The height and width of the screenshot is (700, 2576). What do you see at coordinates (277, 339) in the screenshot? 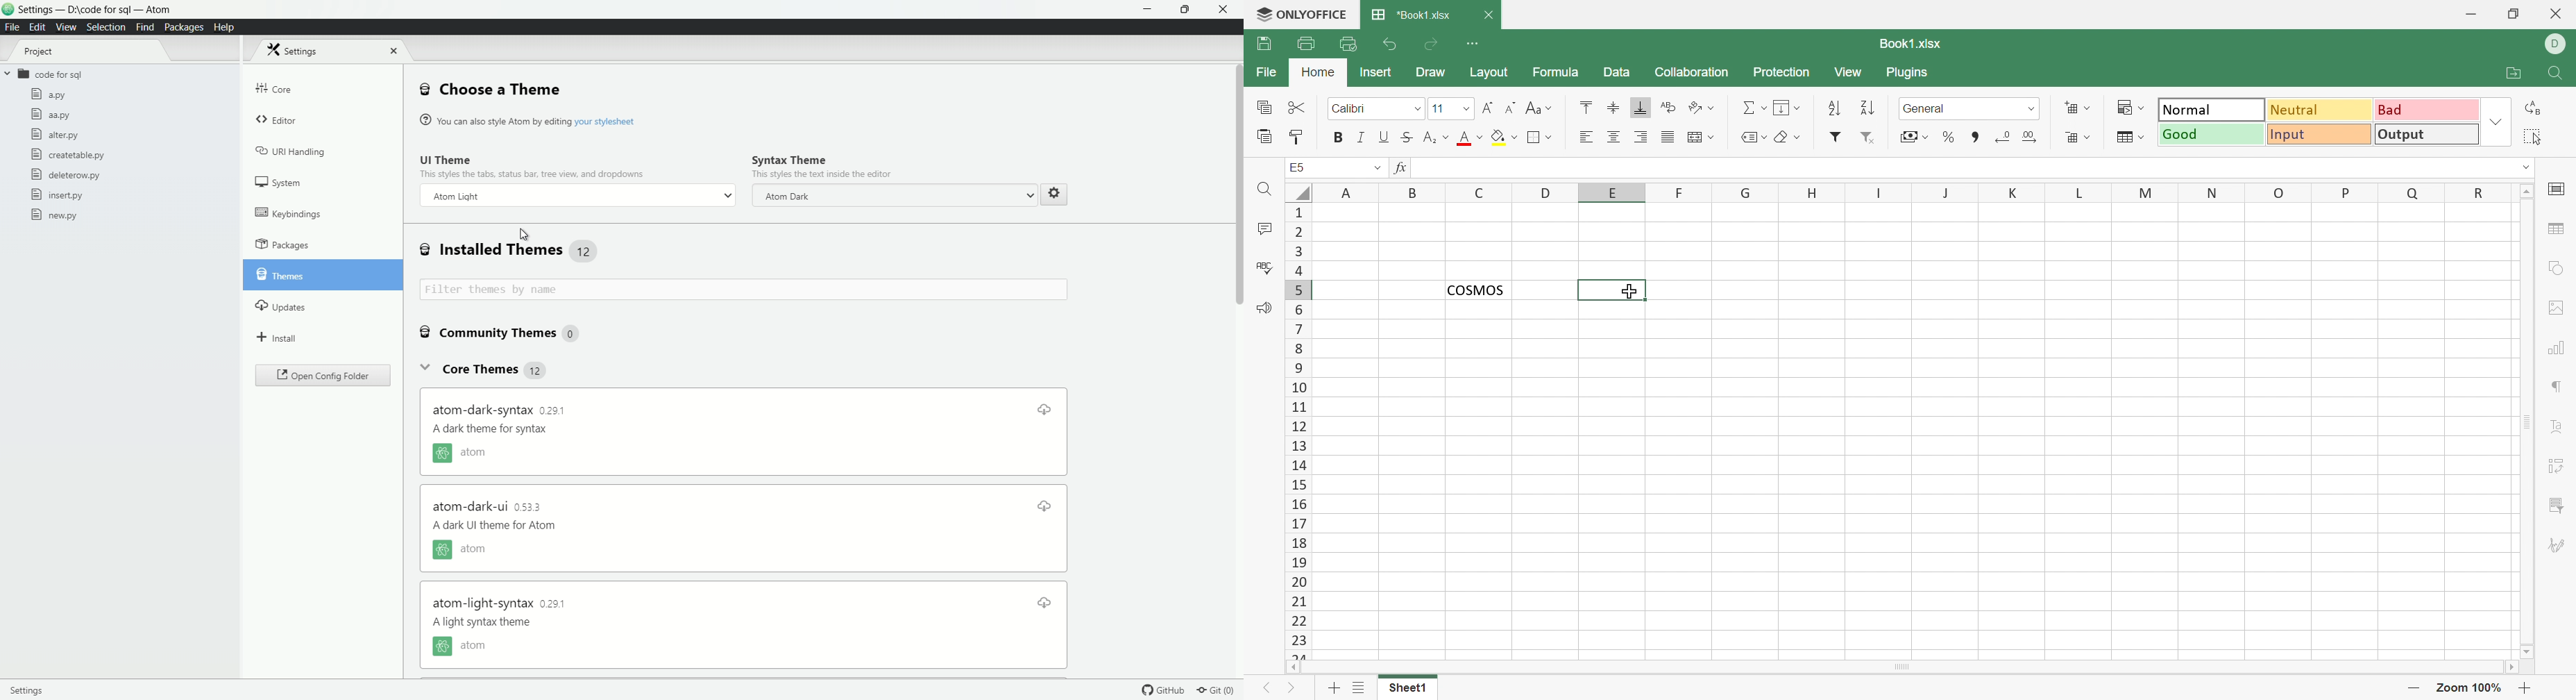
I see `install` at bounding box center [277, 339].